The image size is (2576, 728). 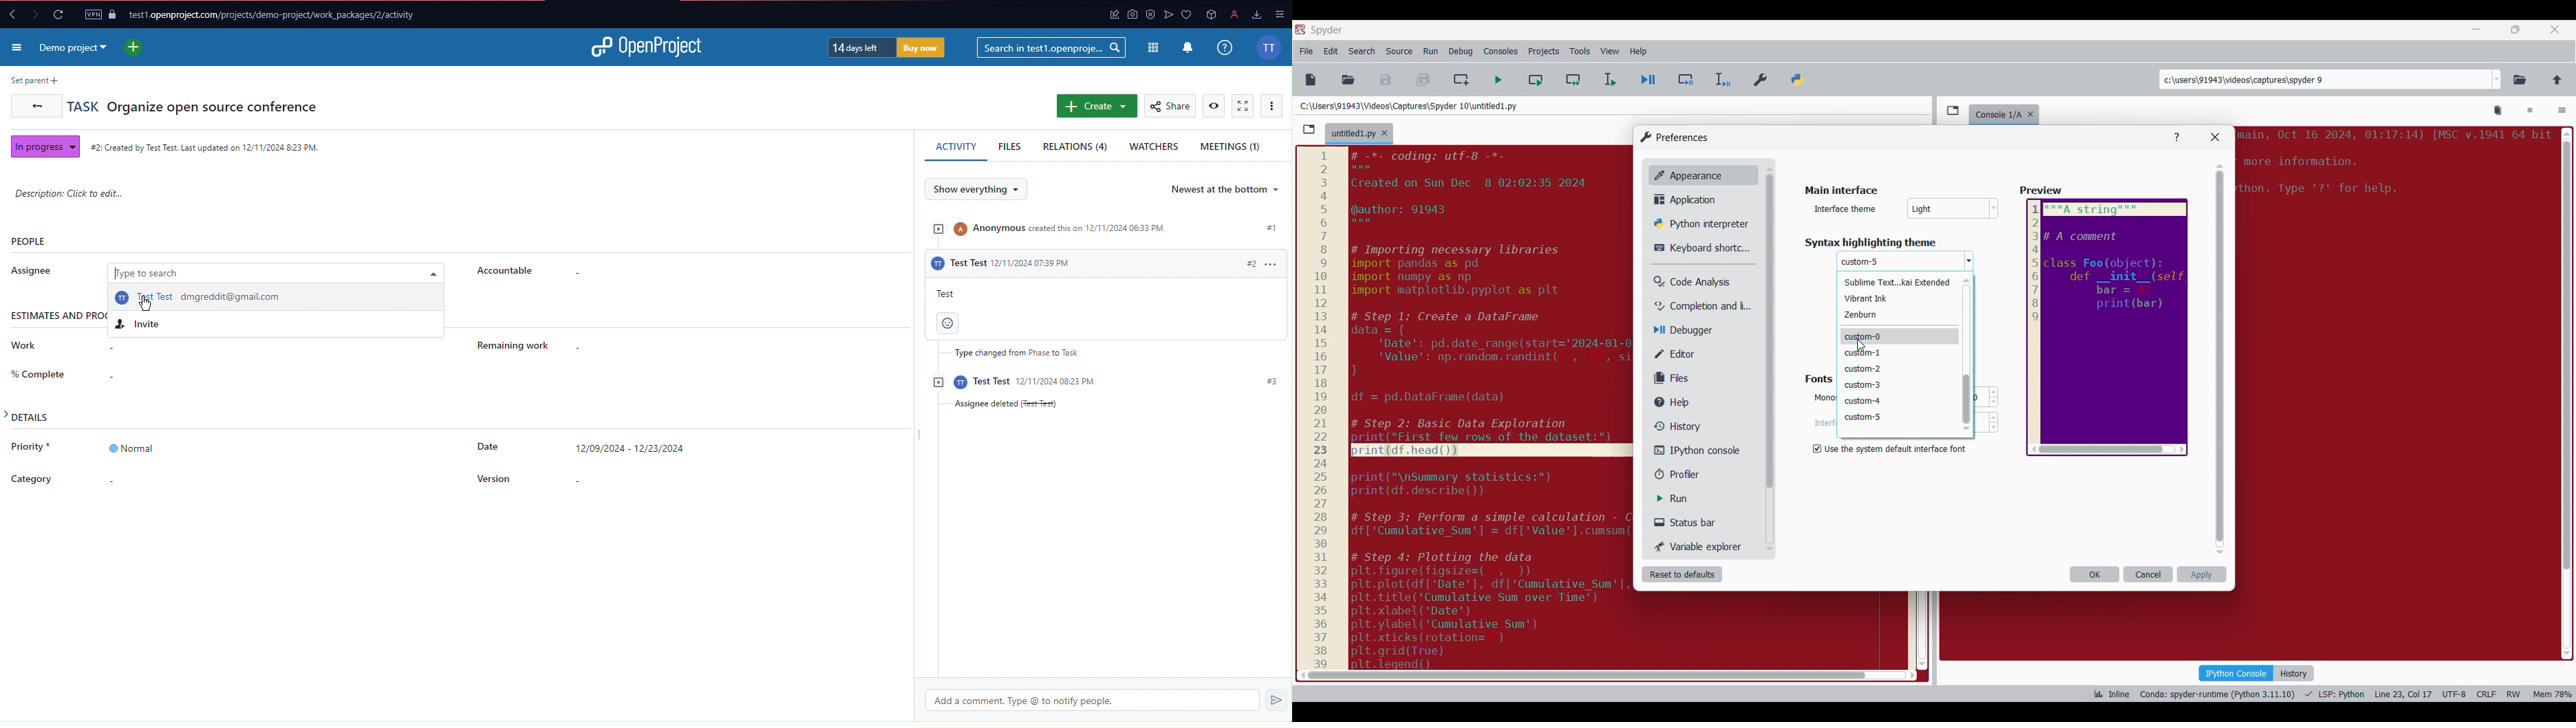 I want to click on Help, so click(x=2177, y=138).